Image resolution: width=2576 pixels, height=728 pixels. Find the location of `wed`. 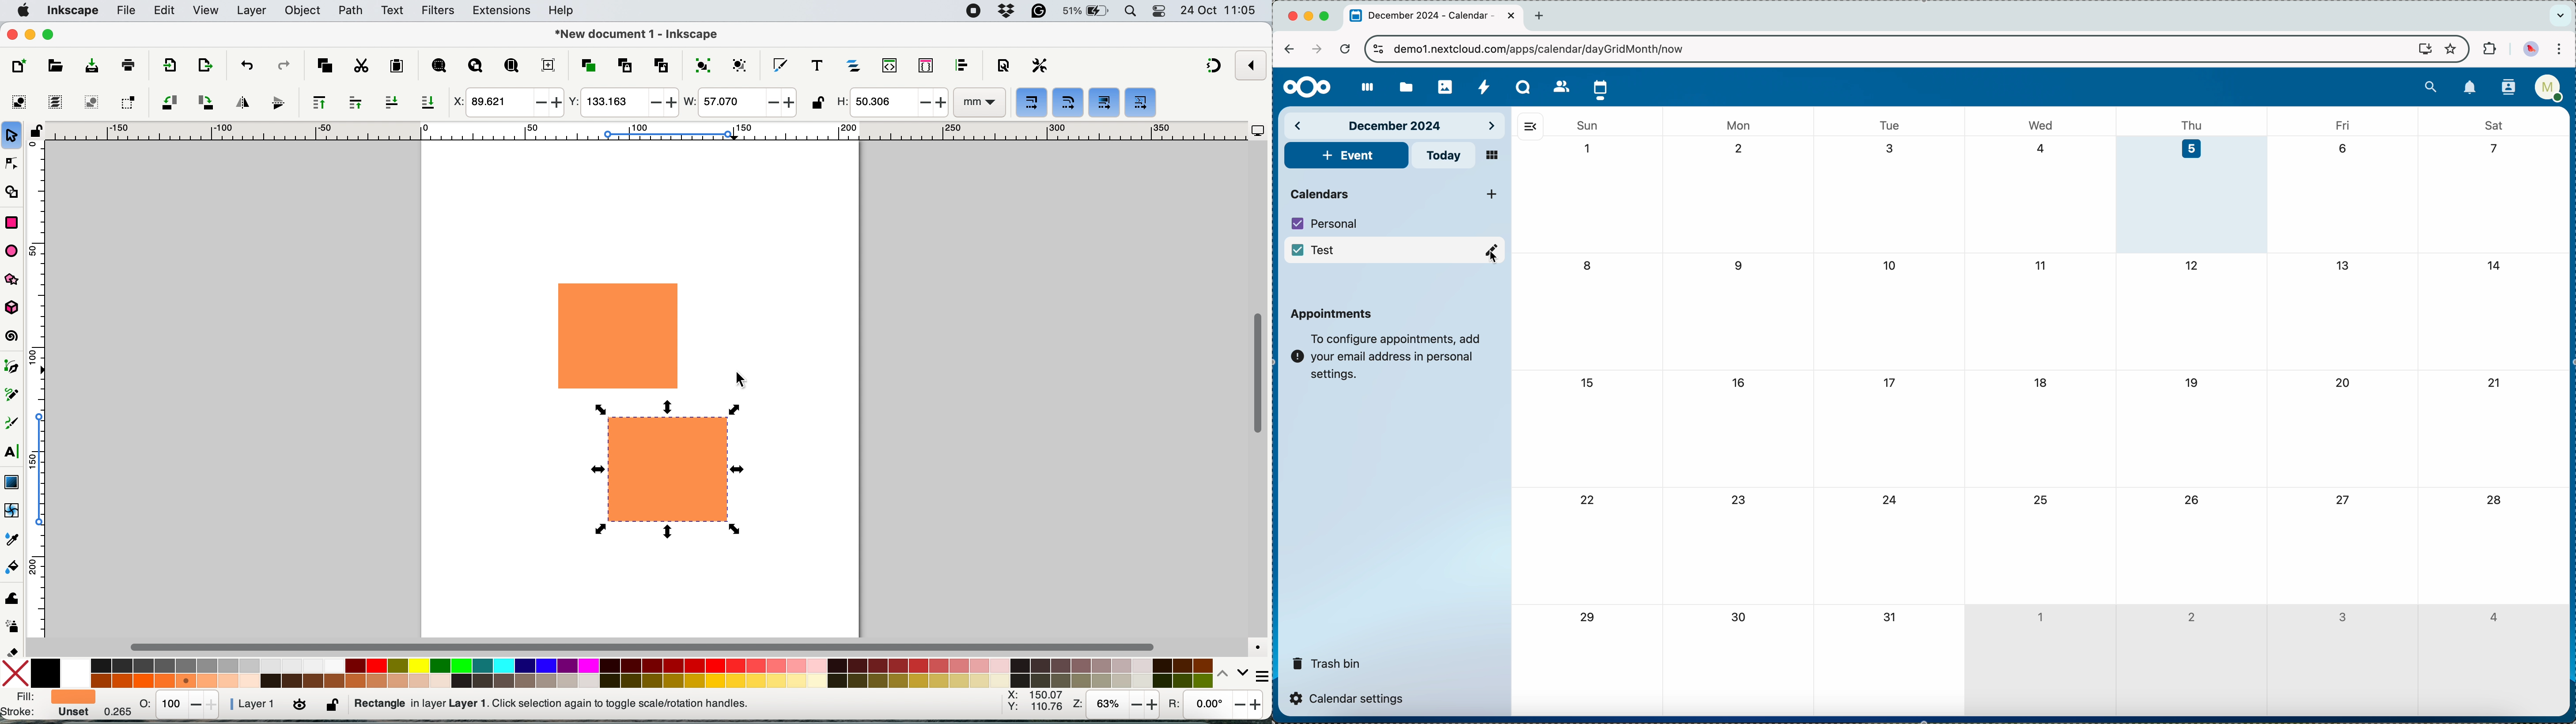

wed is located at coordinates (2042, 125).